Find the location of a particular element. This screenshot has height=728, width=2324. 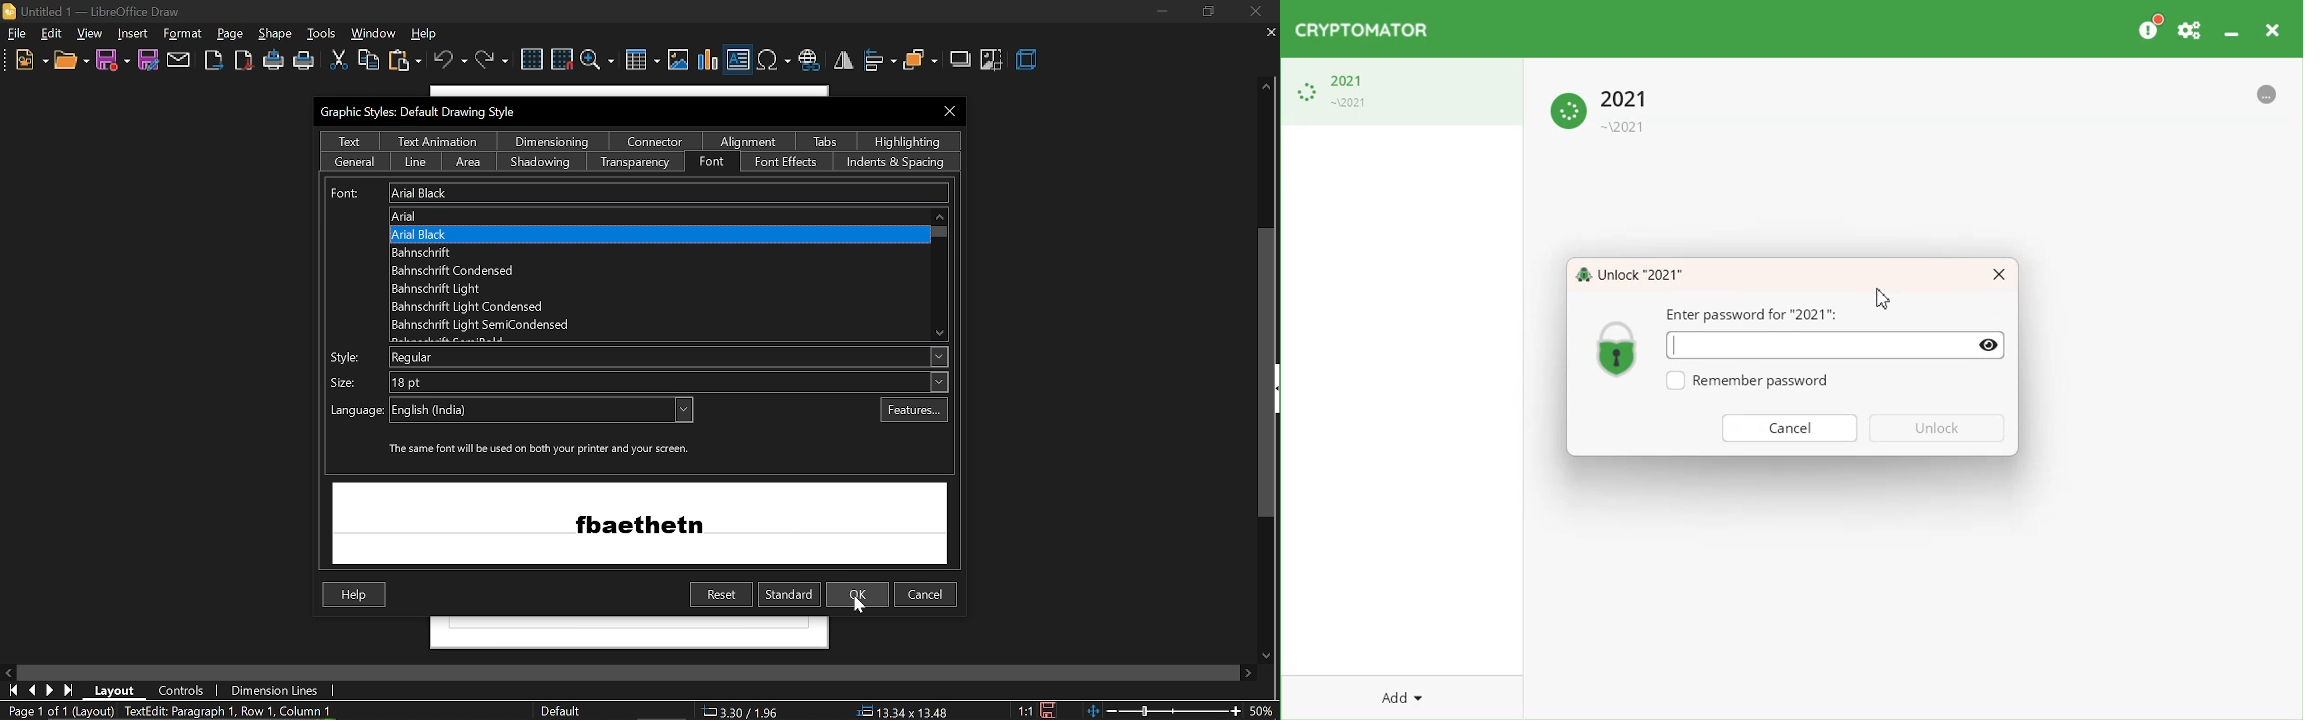

zoom change is located at coordinates (1183, 713).